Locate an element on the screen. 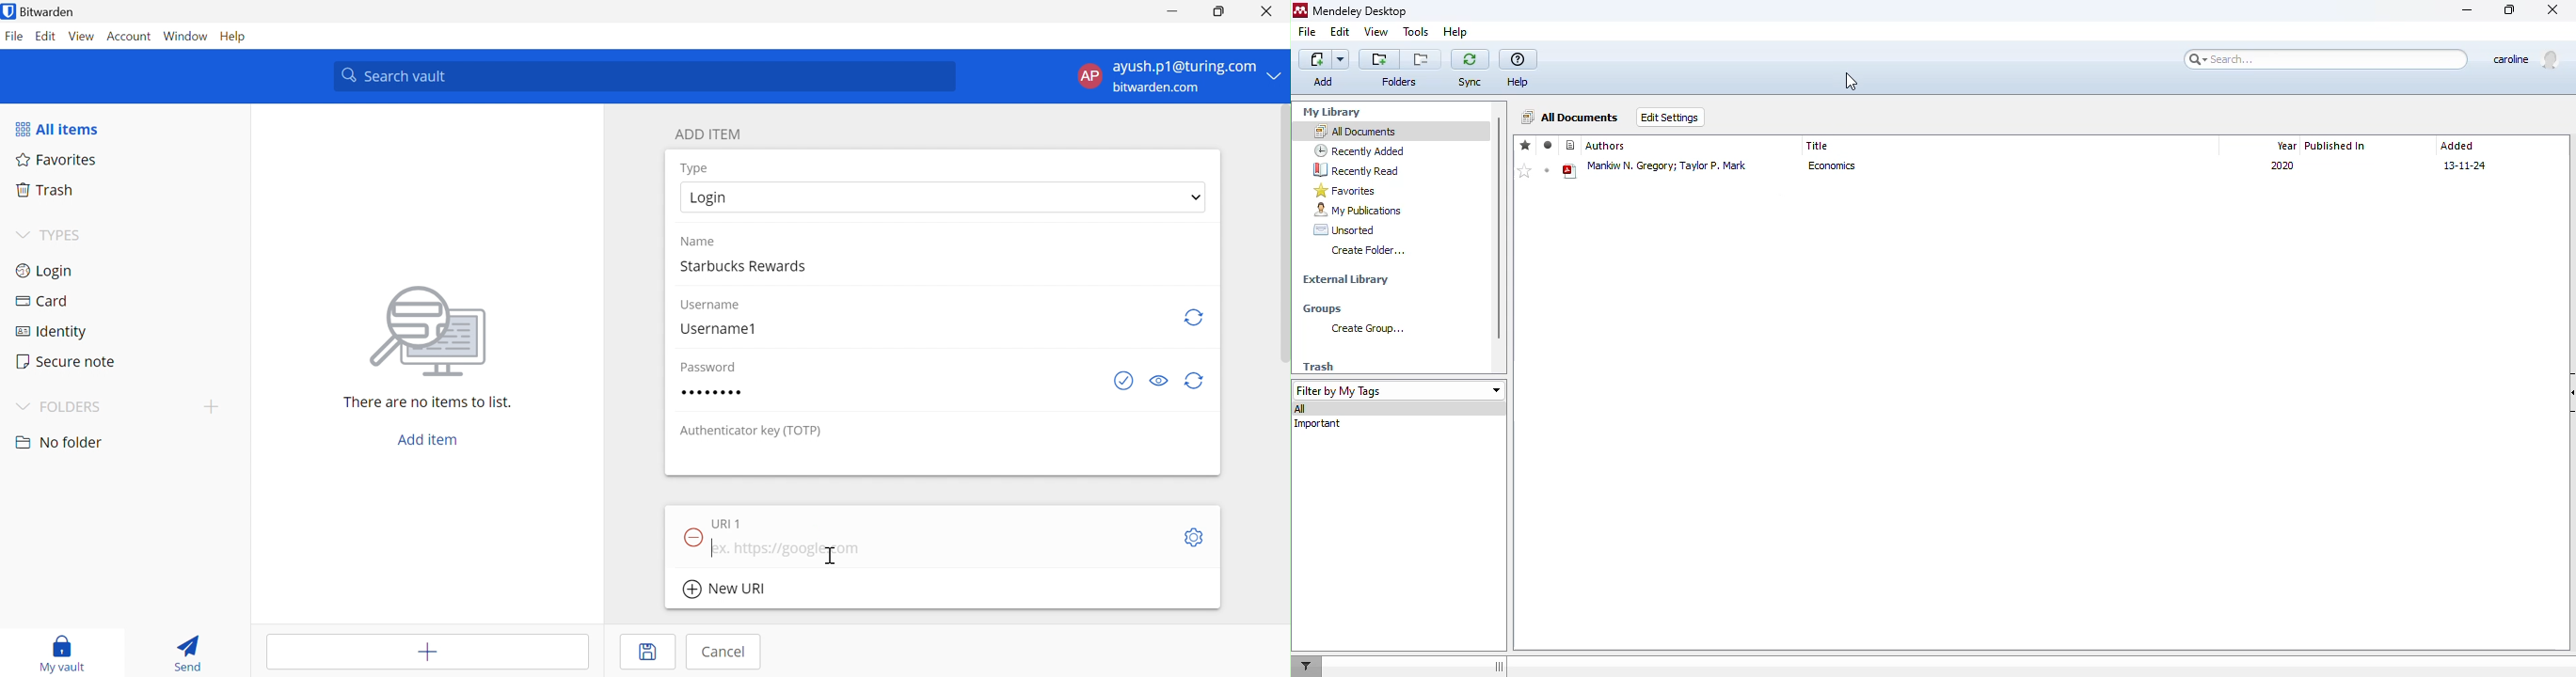  read/unread is located at coordinates (1548, 145).